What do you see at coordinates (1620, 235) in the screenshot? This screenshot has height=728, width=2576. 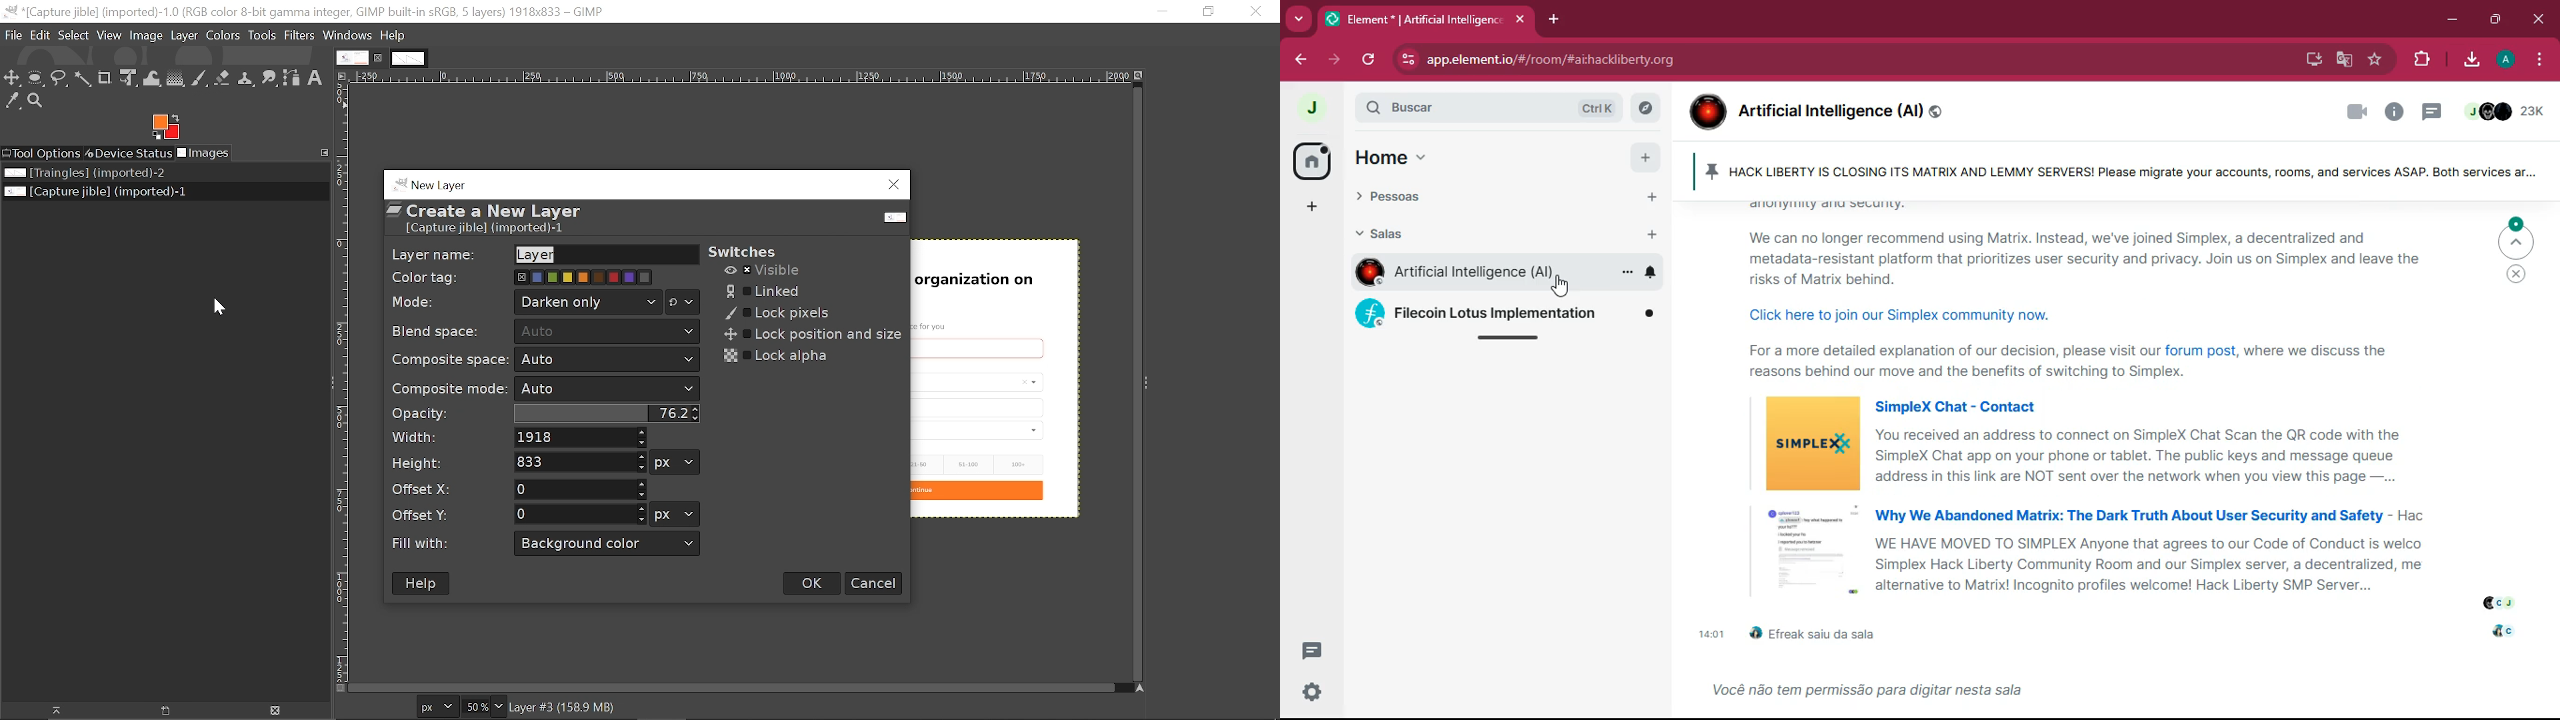 I see `more` at bounding box center [1620, 235].